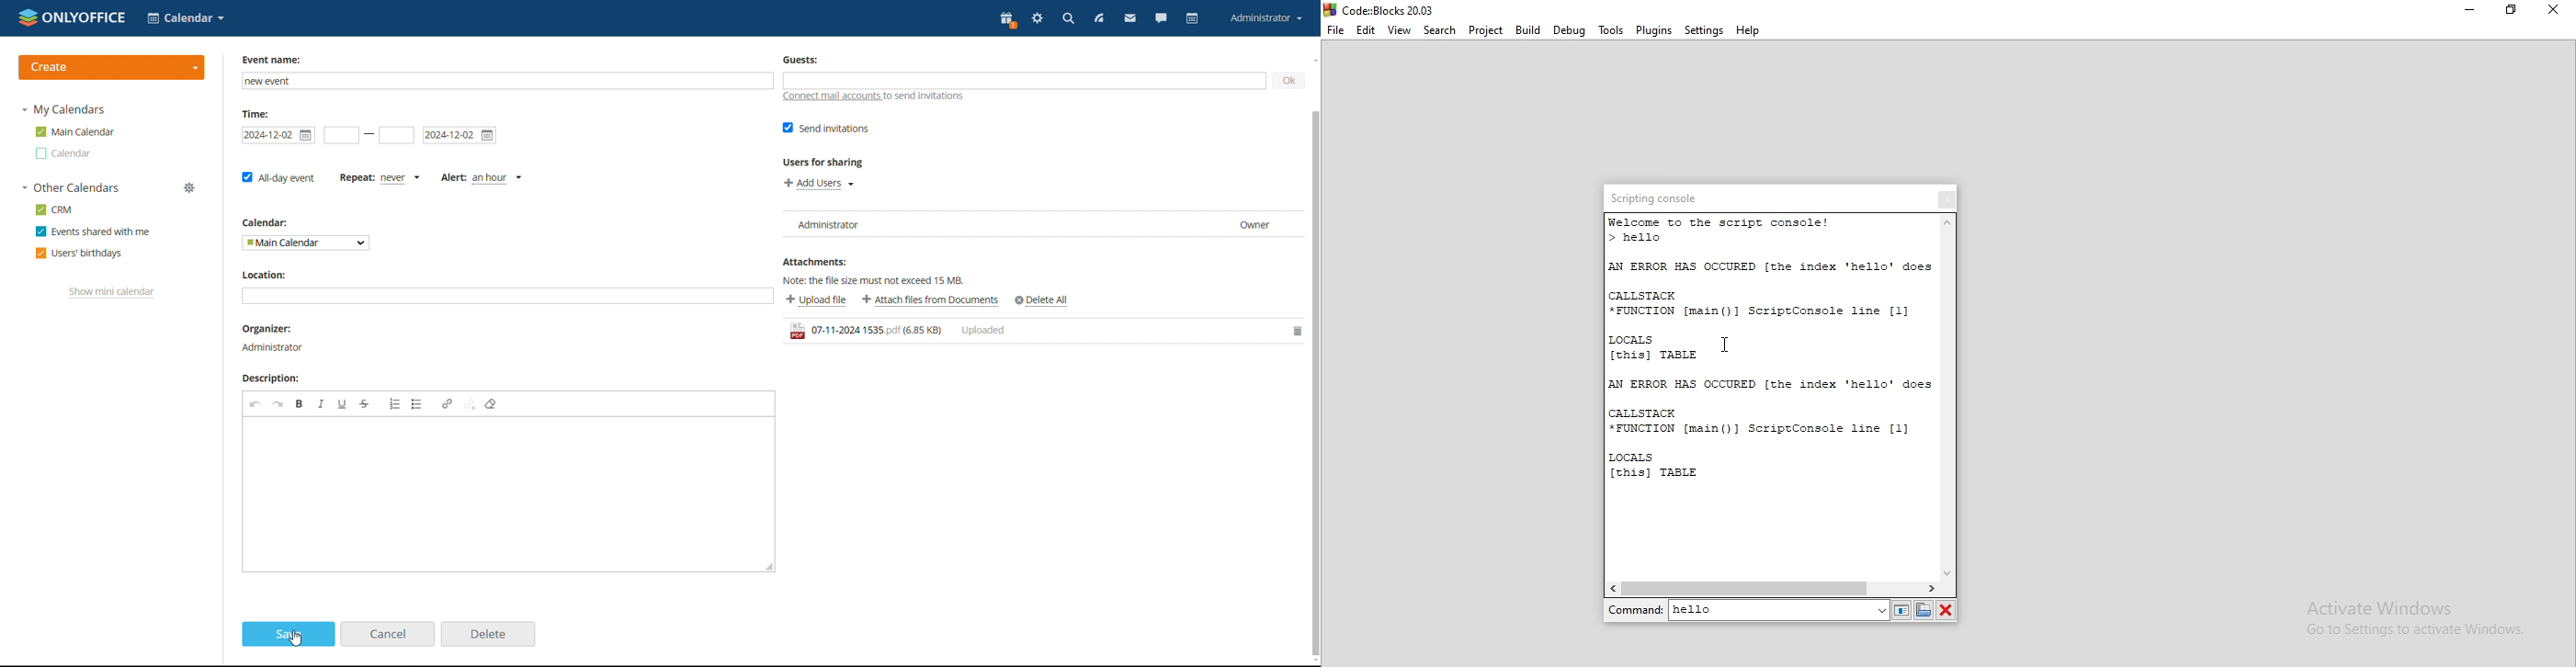 The image size is (2576, 672). Describe the element at coordinates (69, 188) in the screenshot. I see `other calendars` at that location.